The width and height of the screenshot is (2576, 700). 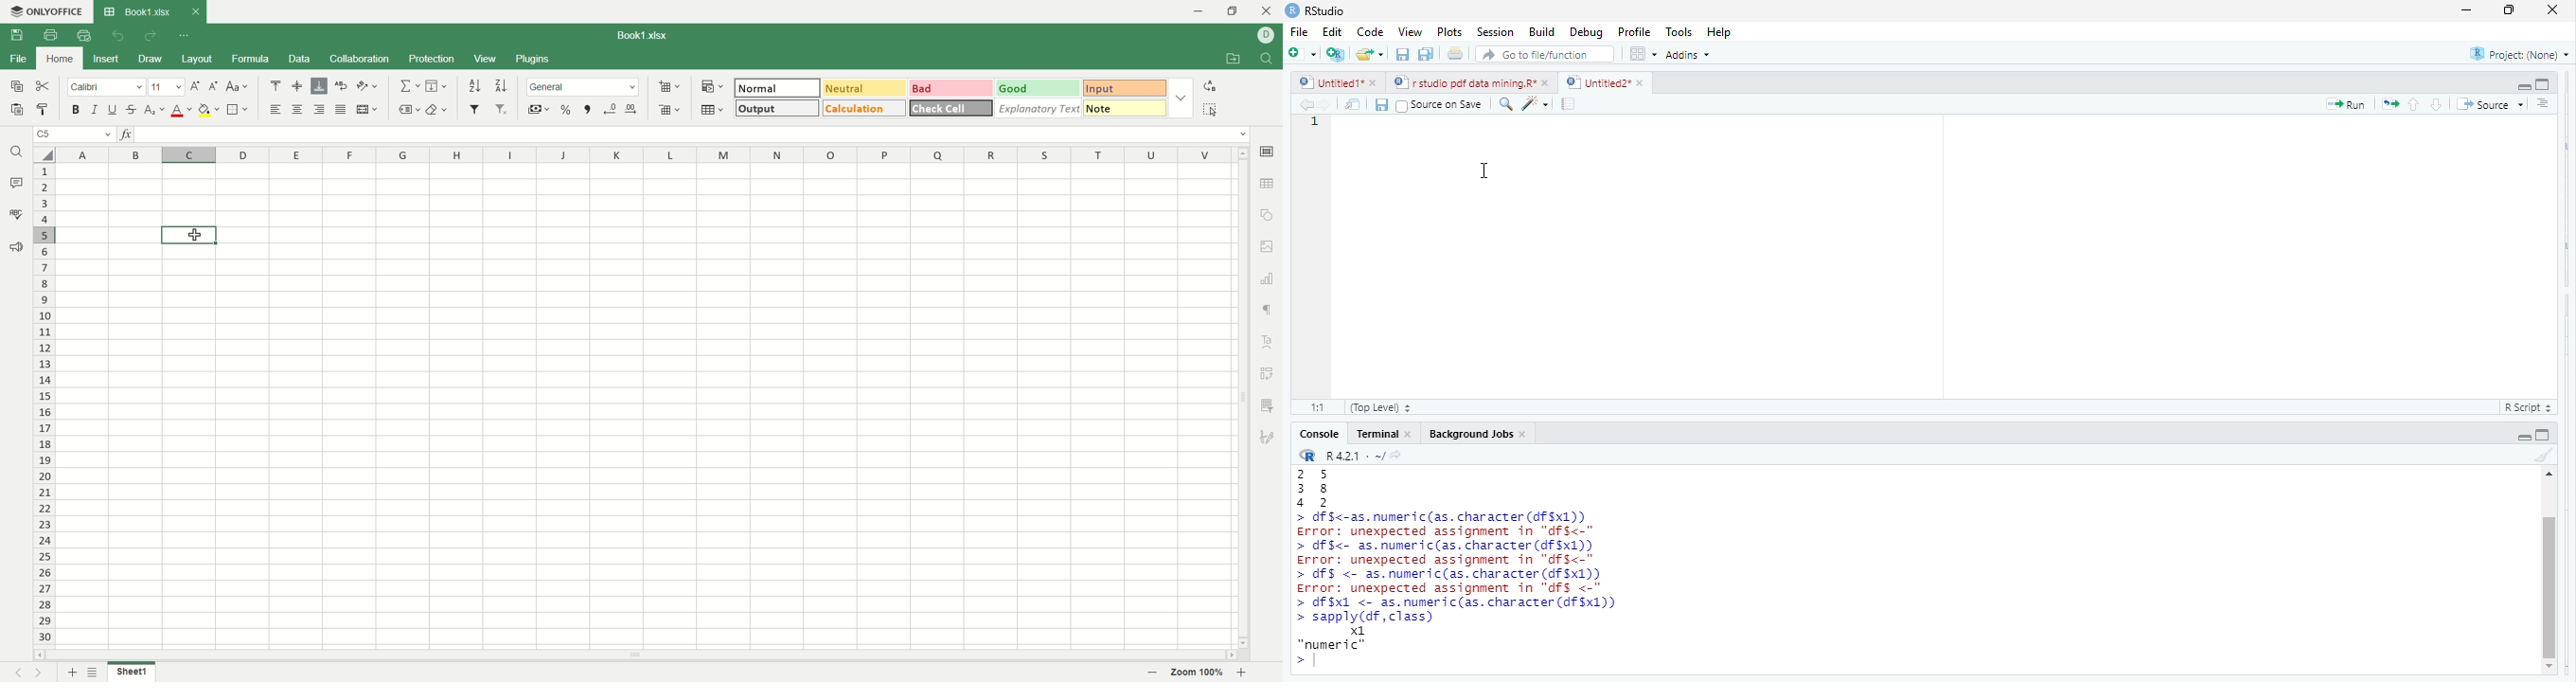 I want to click on close, so click(x=1378, y=82).